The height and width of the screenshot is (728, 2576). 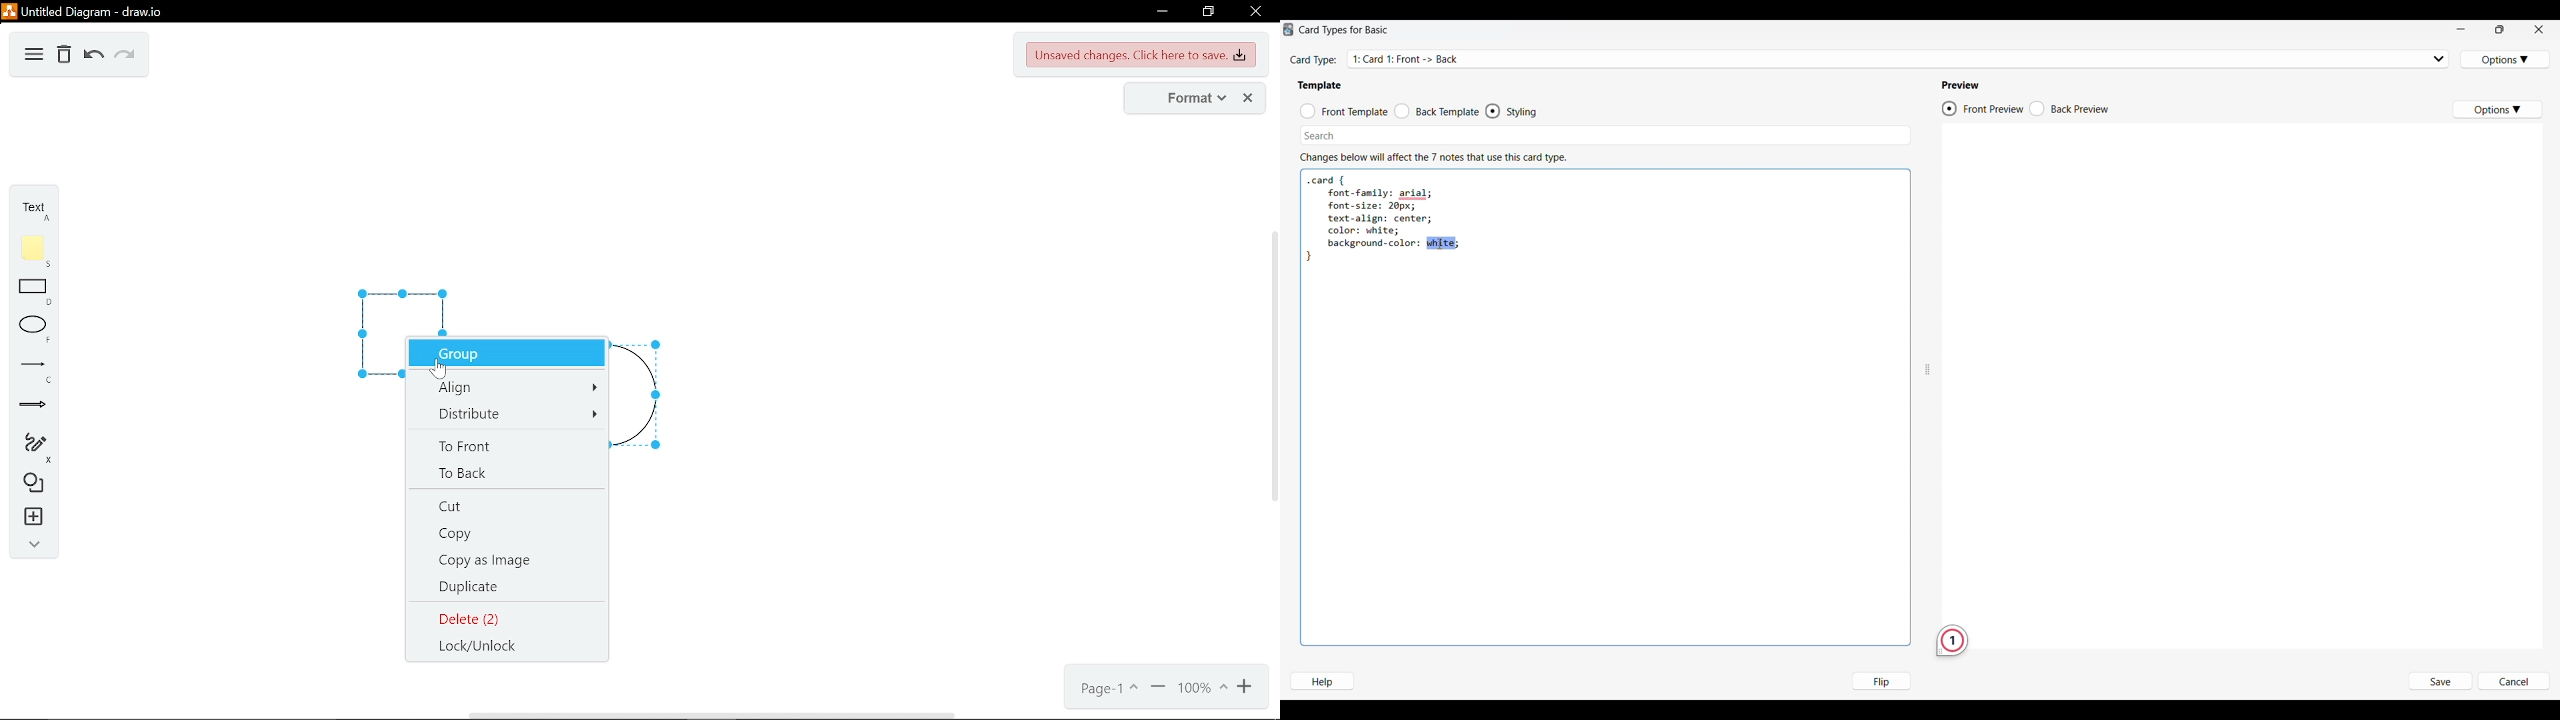 I want to click on Preview options, so click(x=2497, y=109).